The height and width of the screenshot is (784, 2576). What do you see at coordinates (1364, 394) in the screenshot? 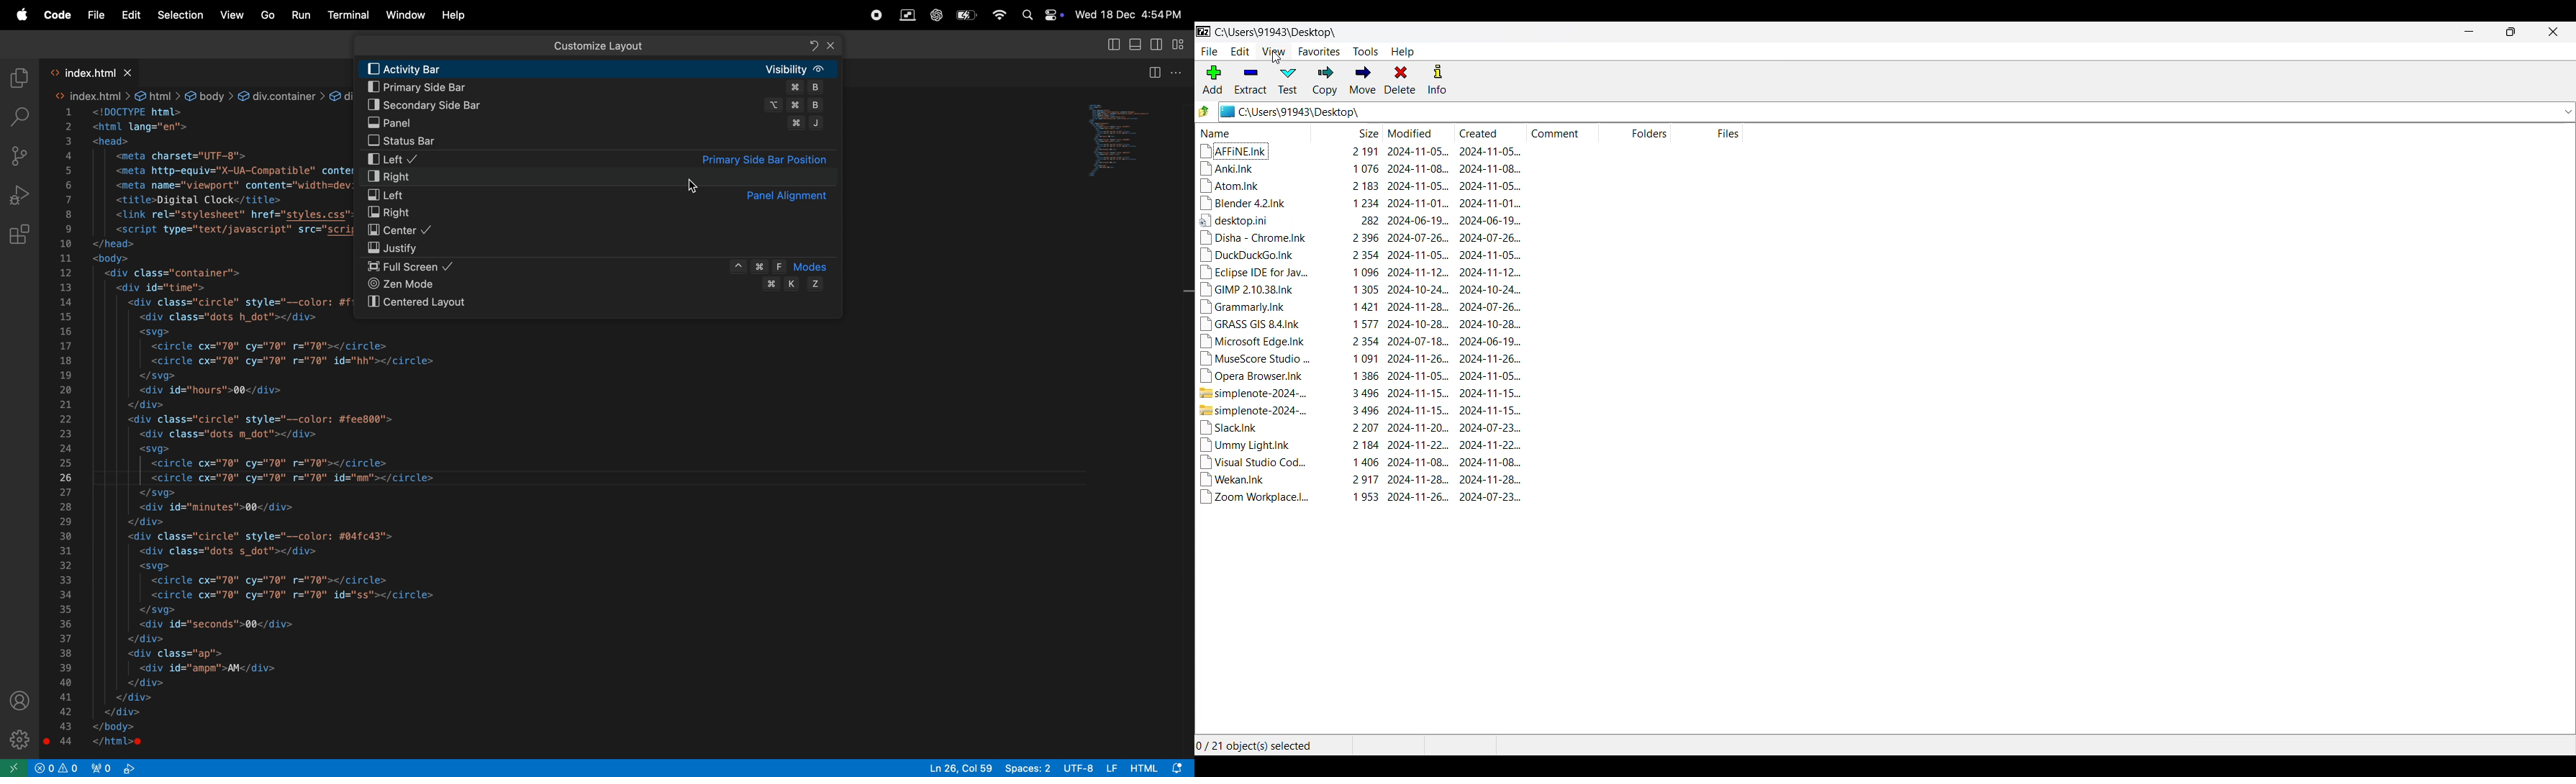
I see `simplenote-2024-... 3496 2024-11-15... 2024-11-15...` at bounding box center [1364, 394].